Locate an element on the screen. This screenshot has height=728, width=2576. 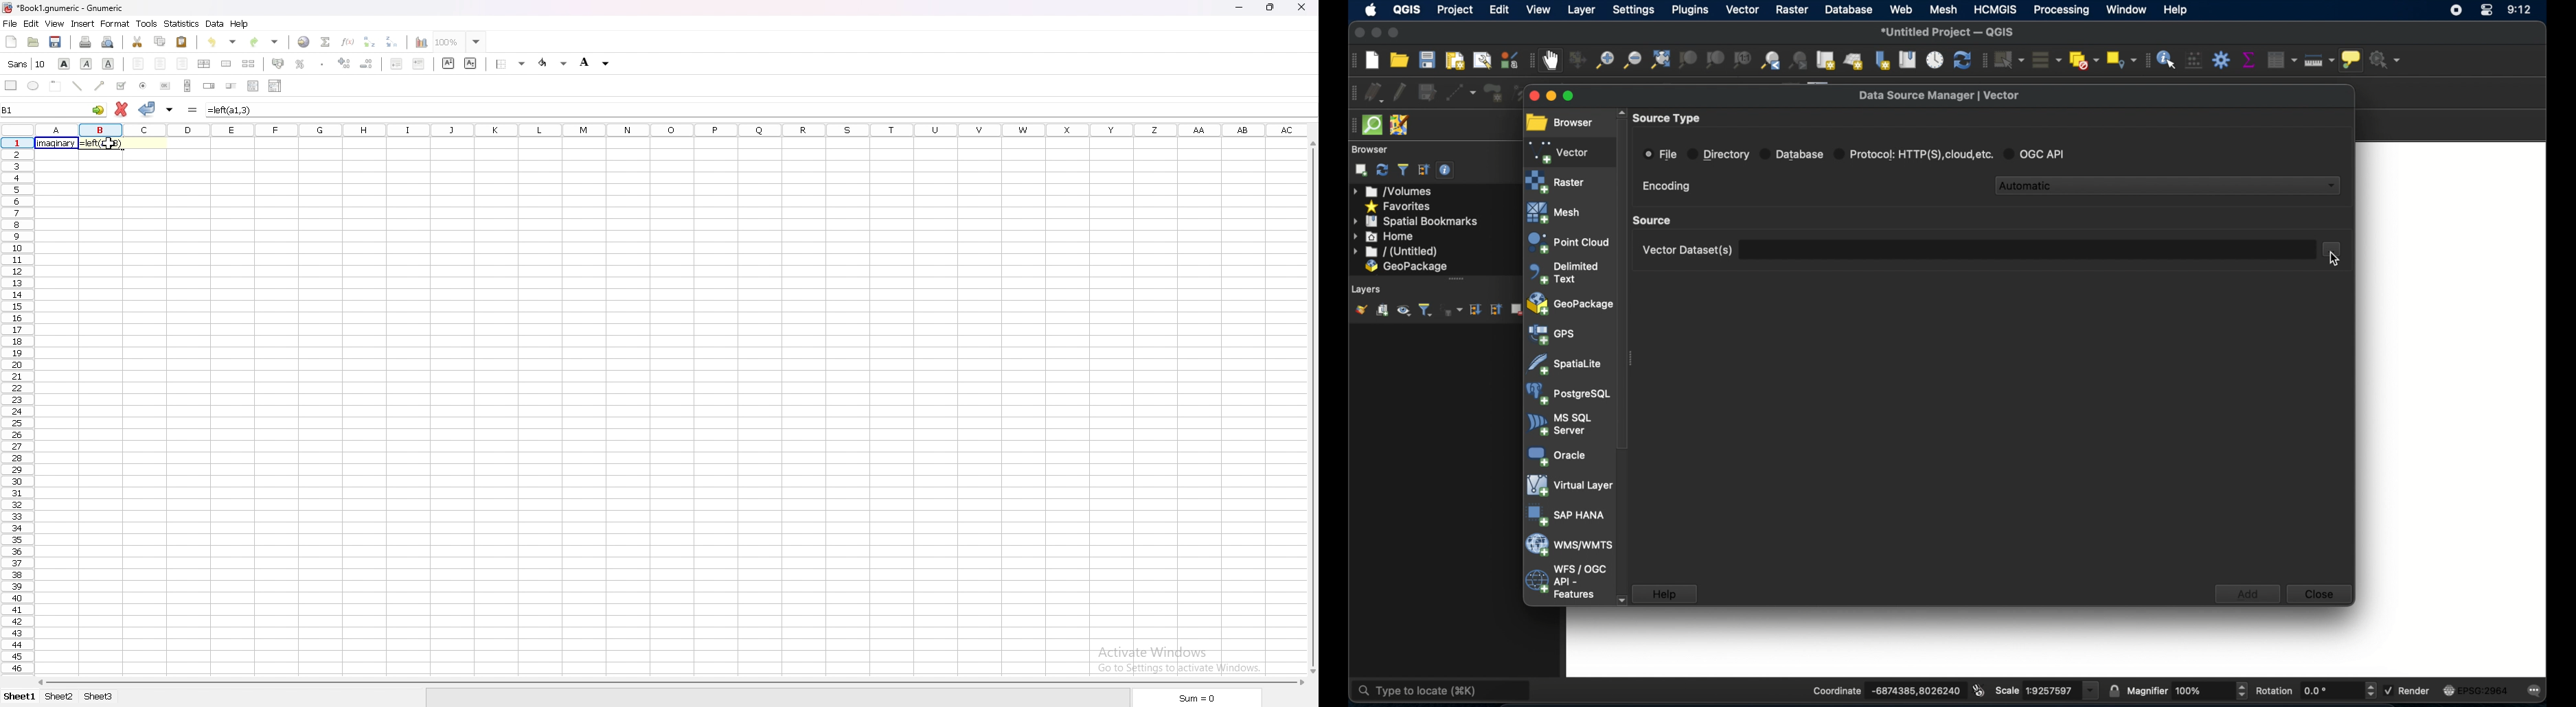
vector dataset(s) is located at coordinates (1685, 250).